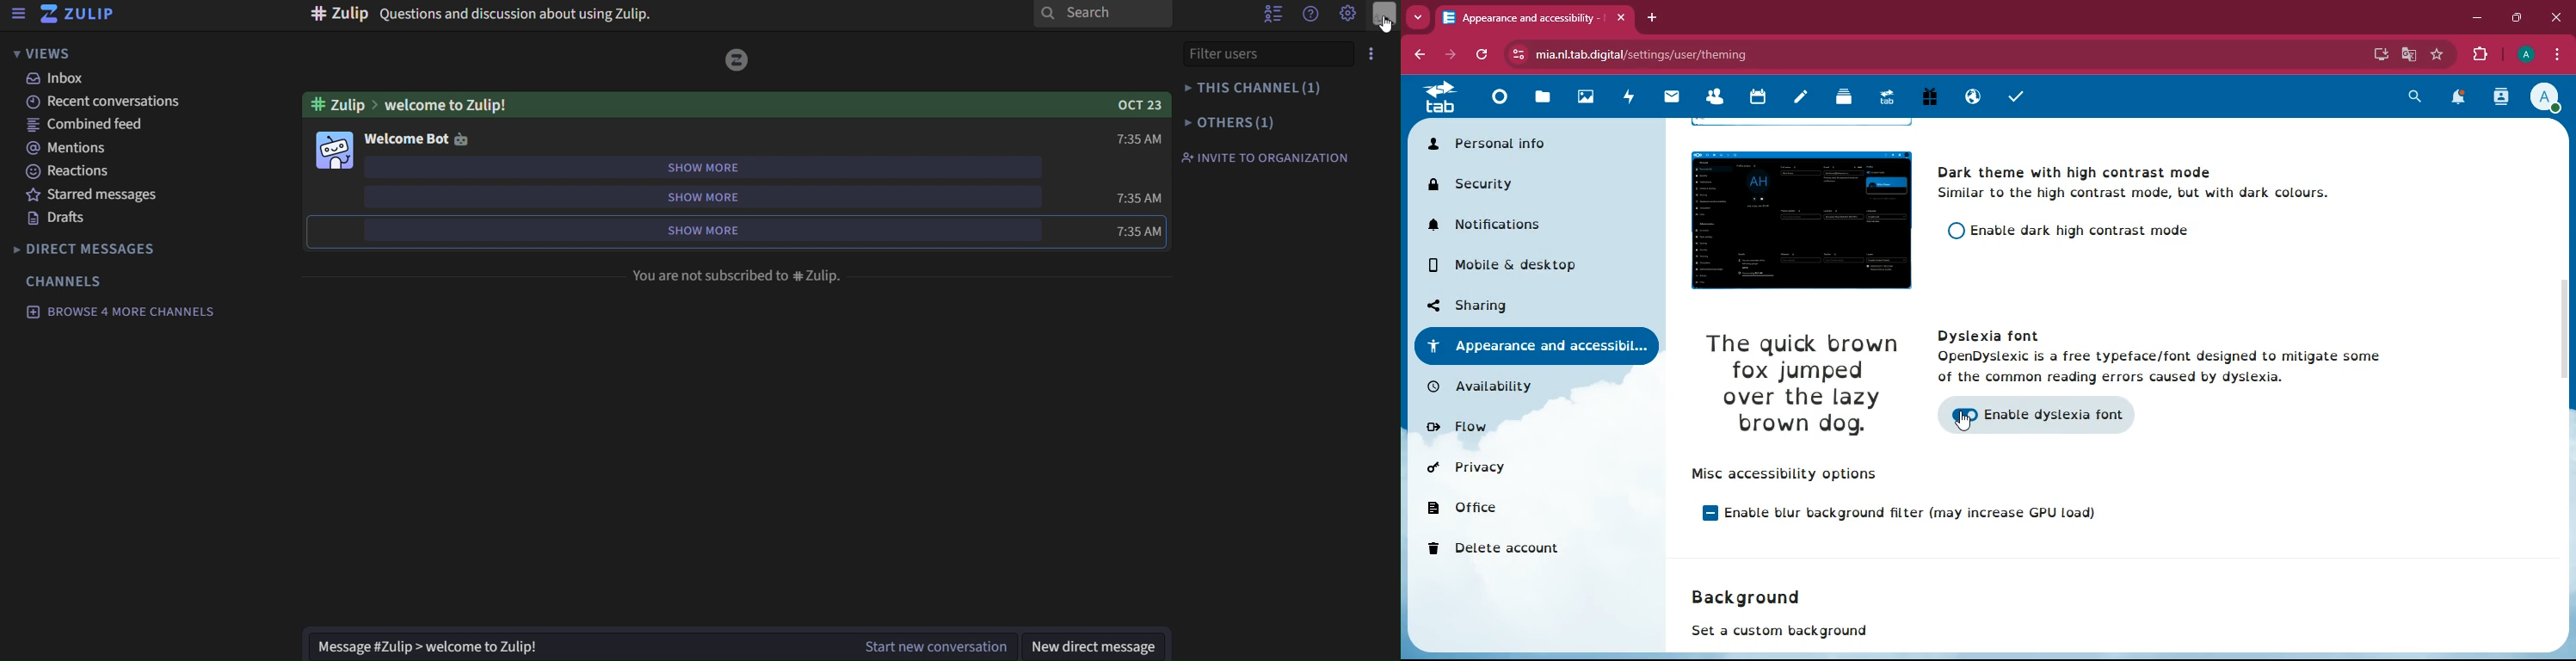 Image resolution: width=2576 pixels, height=672 pixels. Describe the element at coordinates (19, 14) in the screenshot. I see `hide sidebar` at that location.